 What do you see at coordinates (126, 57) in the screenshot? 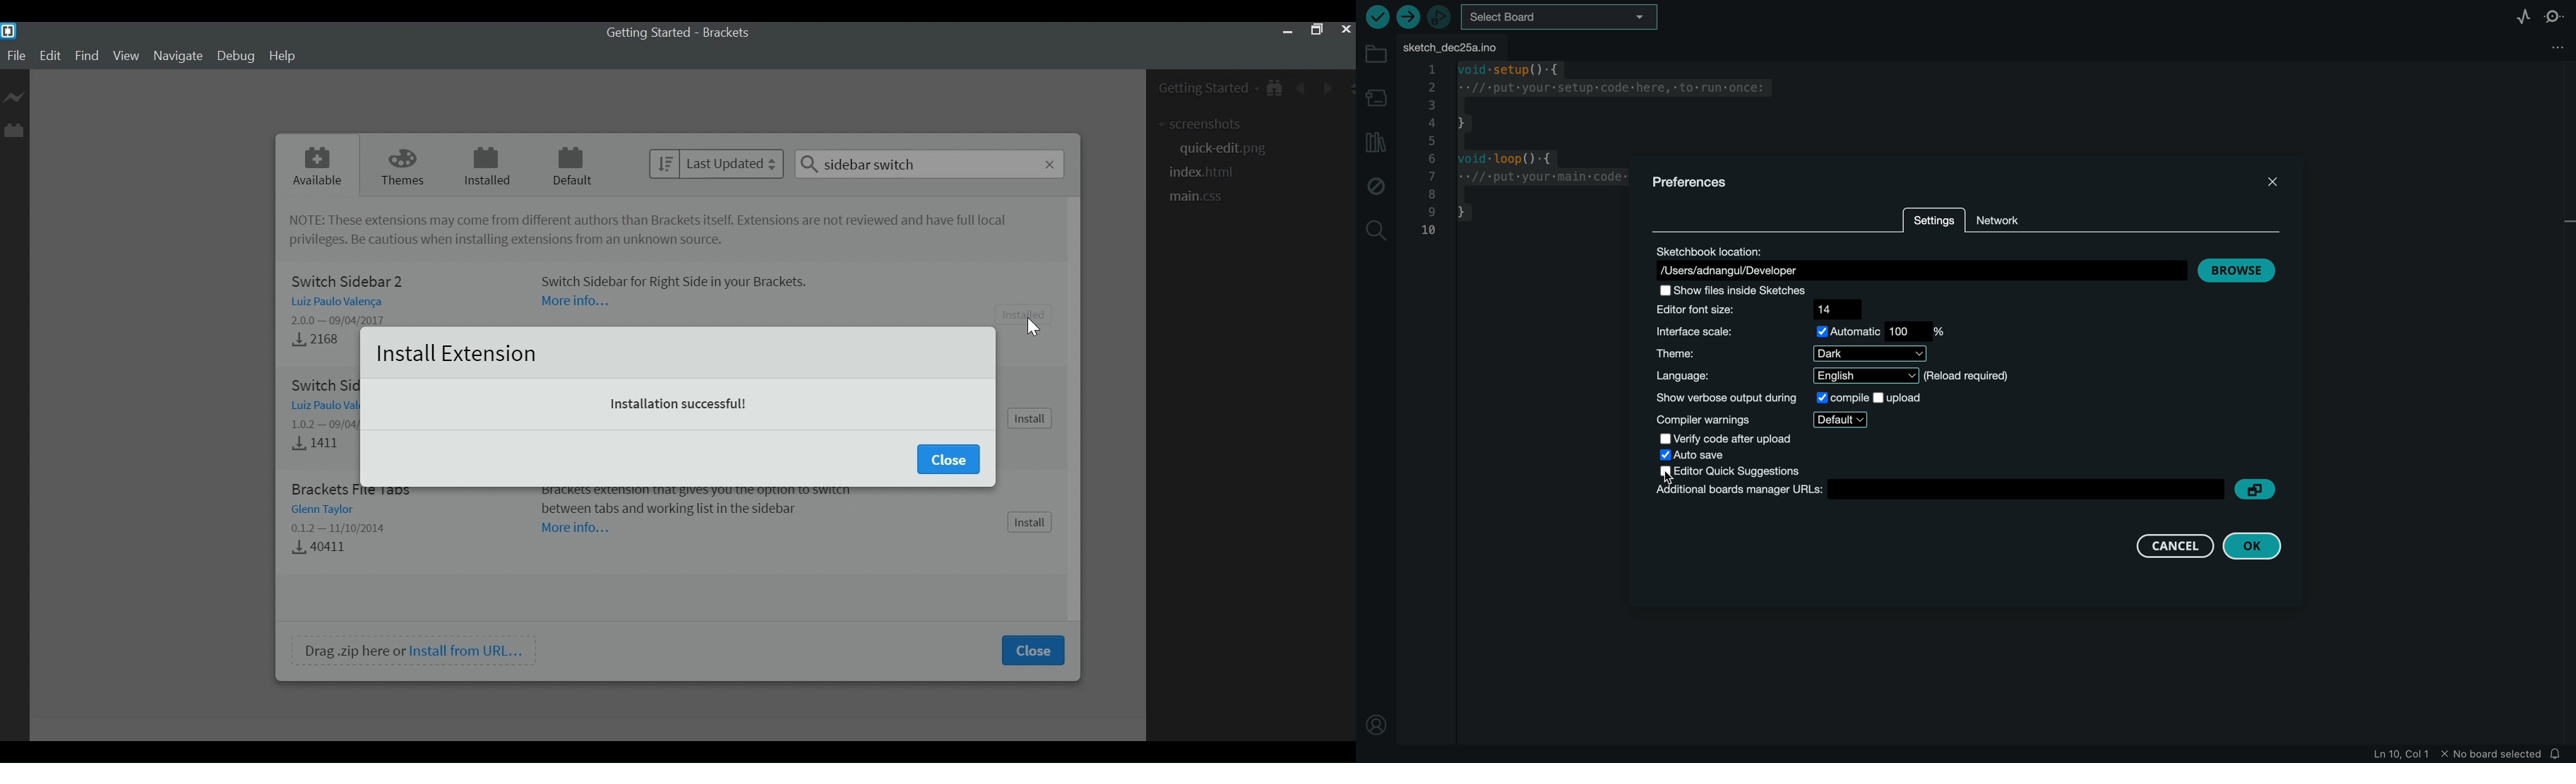
I see `View` at bounding box center [126, 57].